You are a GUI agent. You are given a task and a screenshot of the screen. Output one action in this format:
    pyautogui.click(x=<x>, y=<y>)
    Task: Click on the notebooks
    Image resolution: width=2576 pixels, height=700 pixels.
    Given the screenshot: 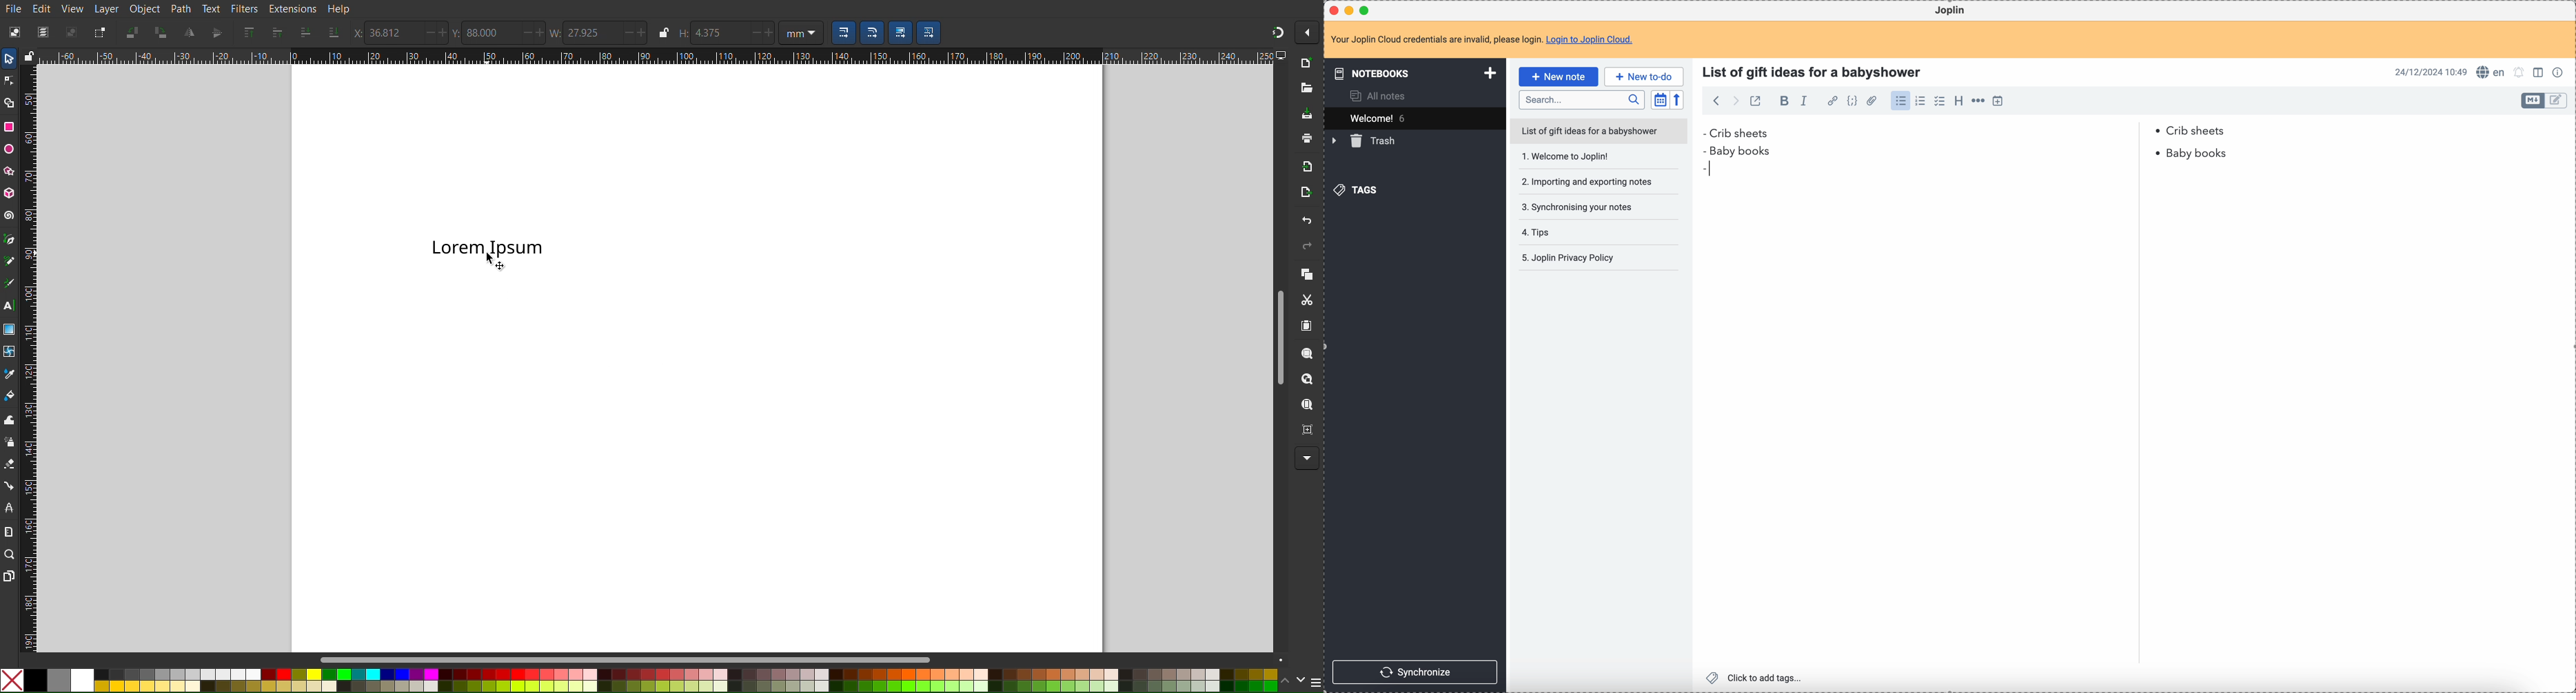 What is the action you would take?
    pyautogui.click(x=1411, y=74)
    